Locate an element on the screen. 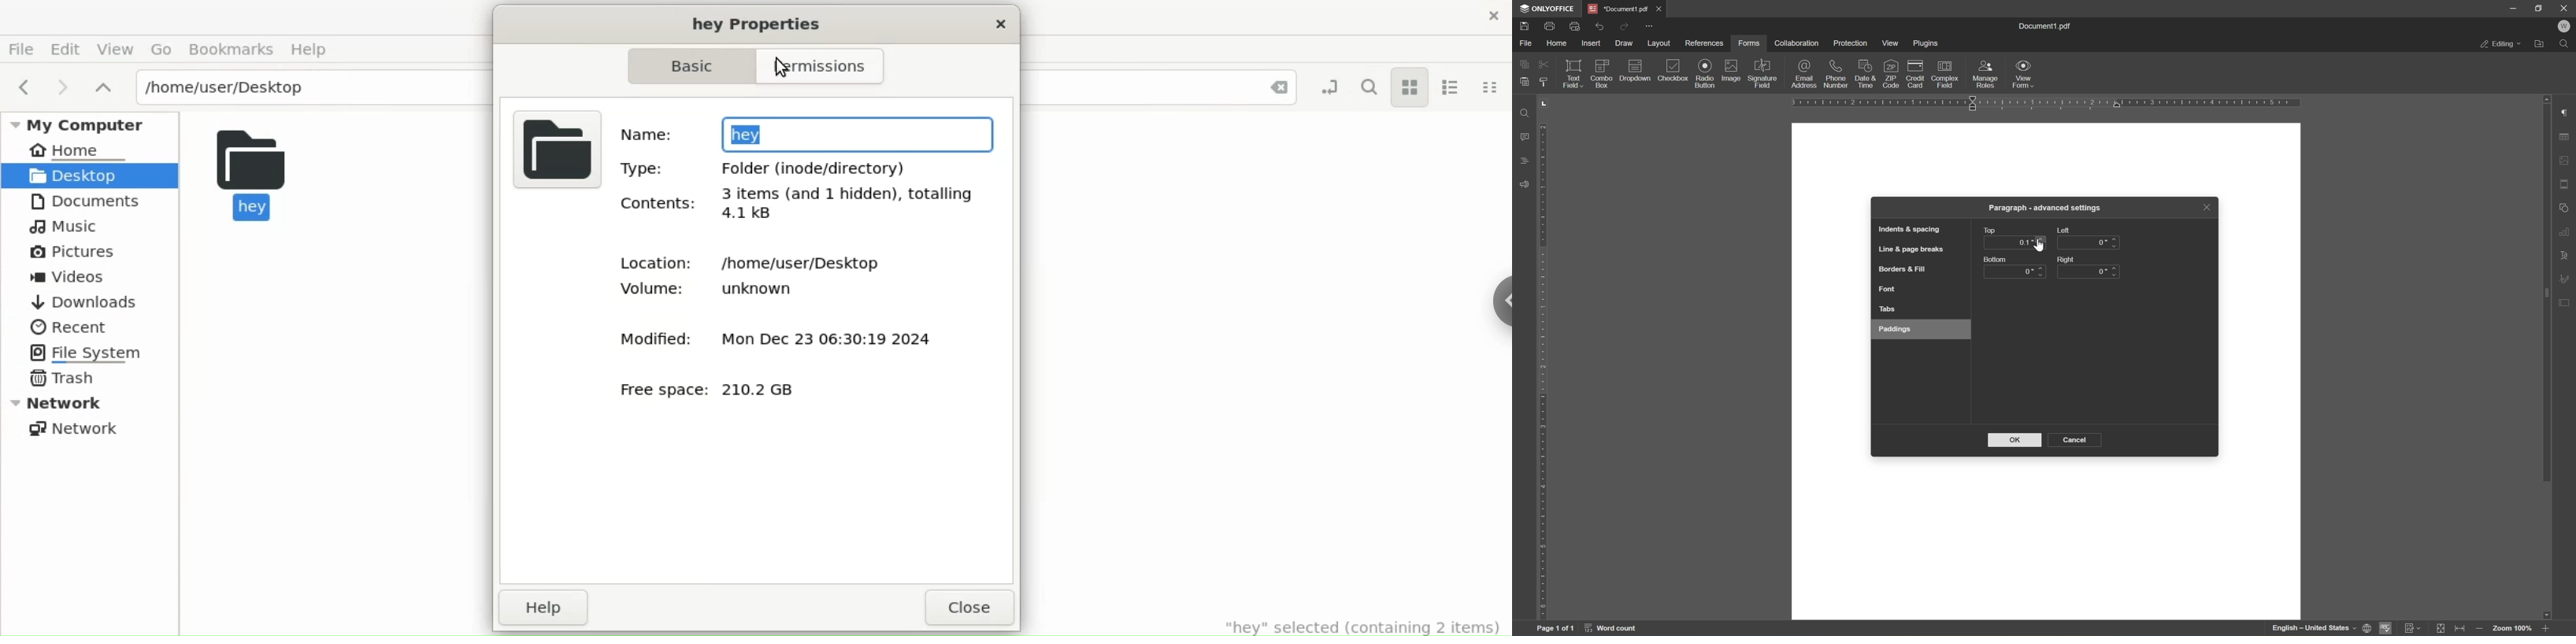 This screenshot has height=644, width=2576. save is located at coordinates (1528, 26).